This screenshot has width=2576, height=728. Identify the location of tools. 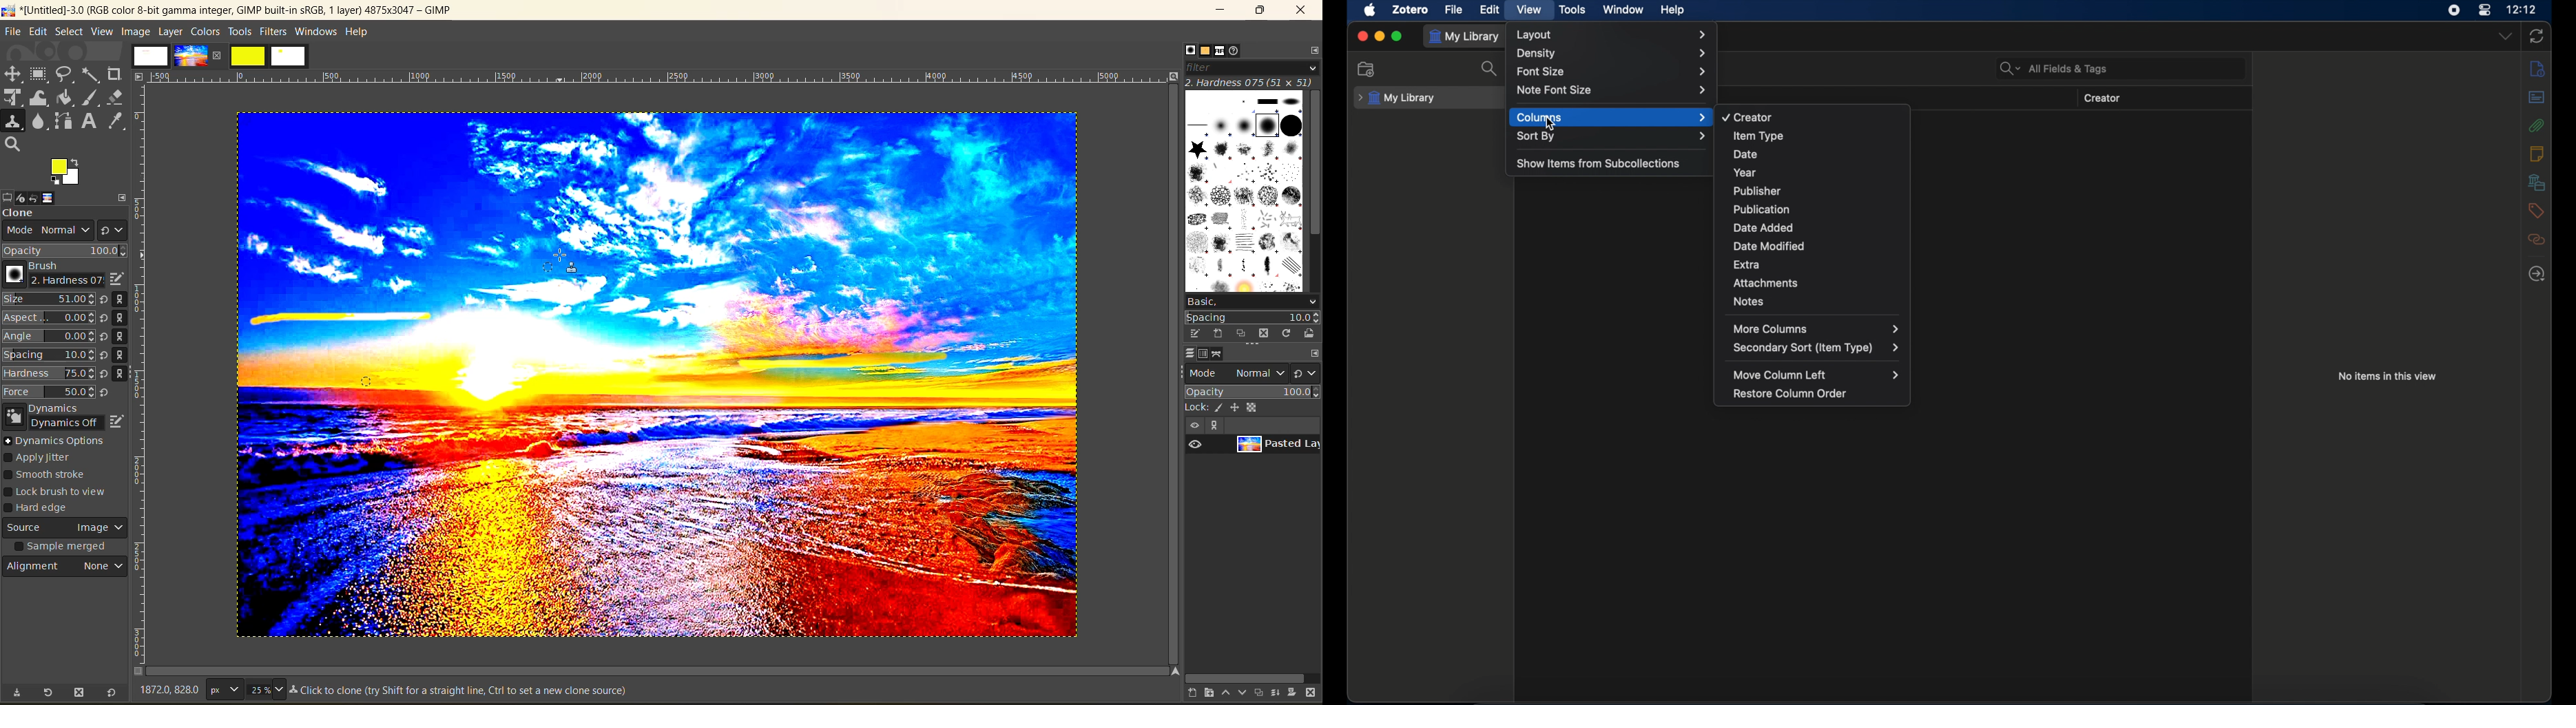
(1573, 10).